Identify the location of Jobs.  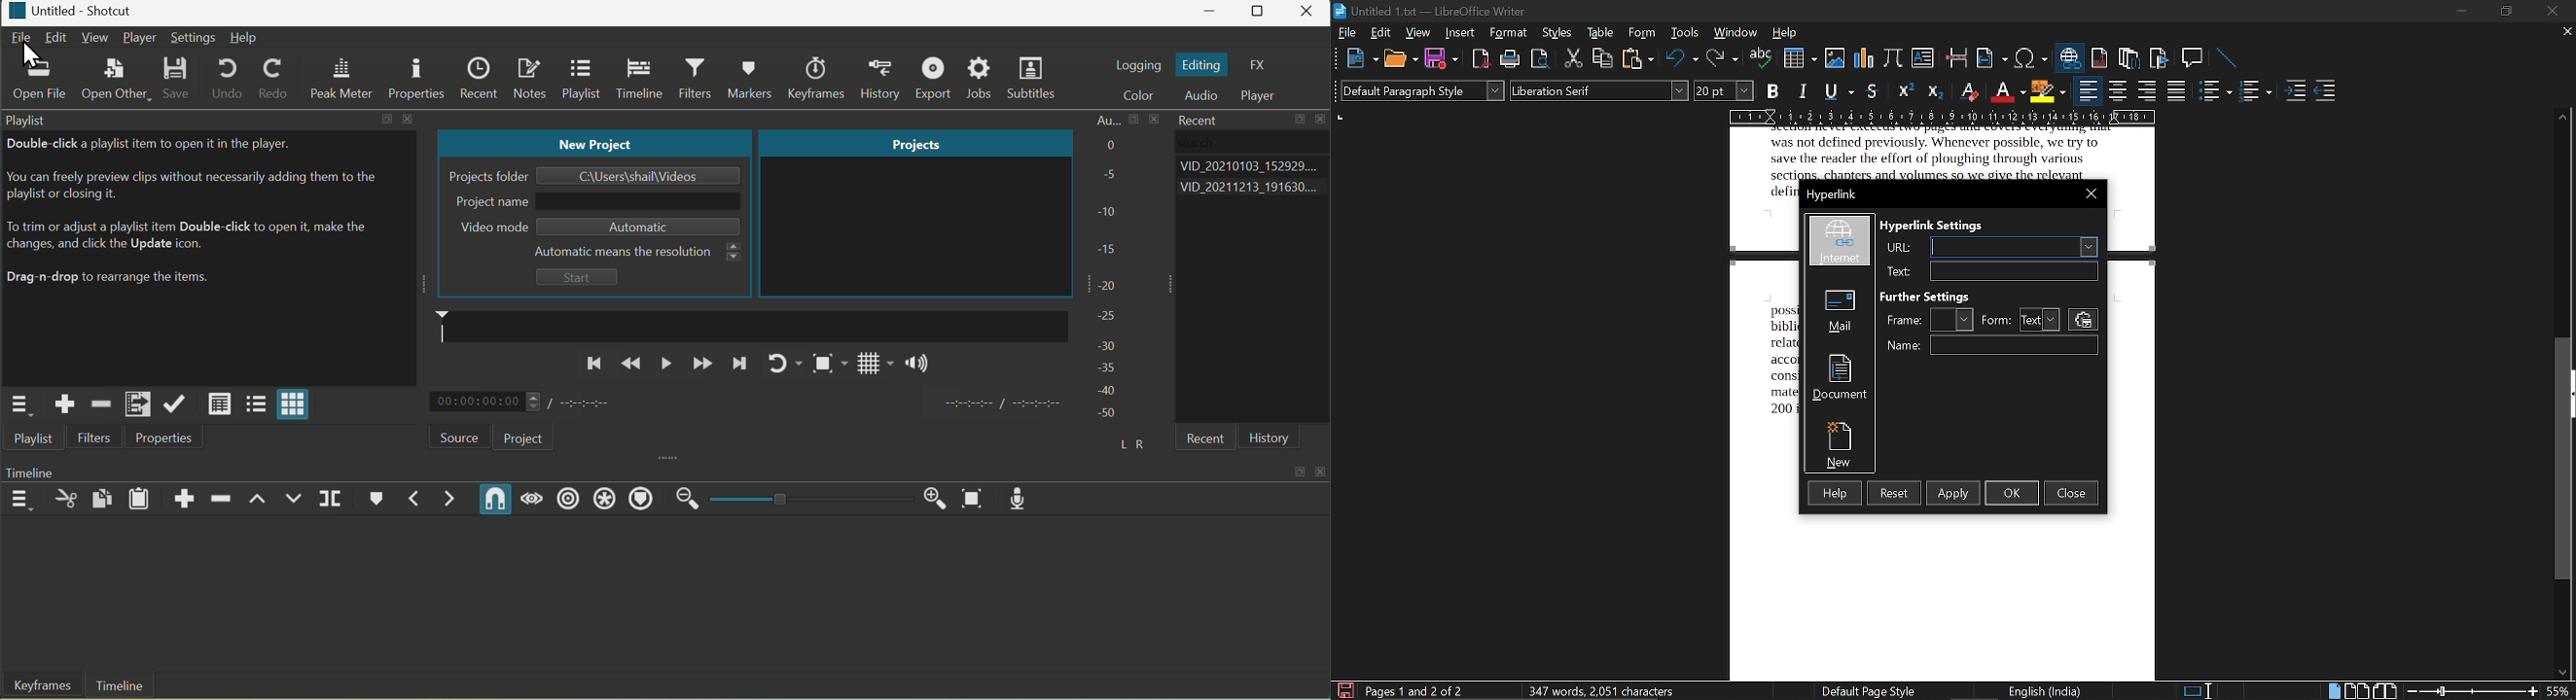
(981, 78).